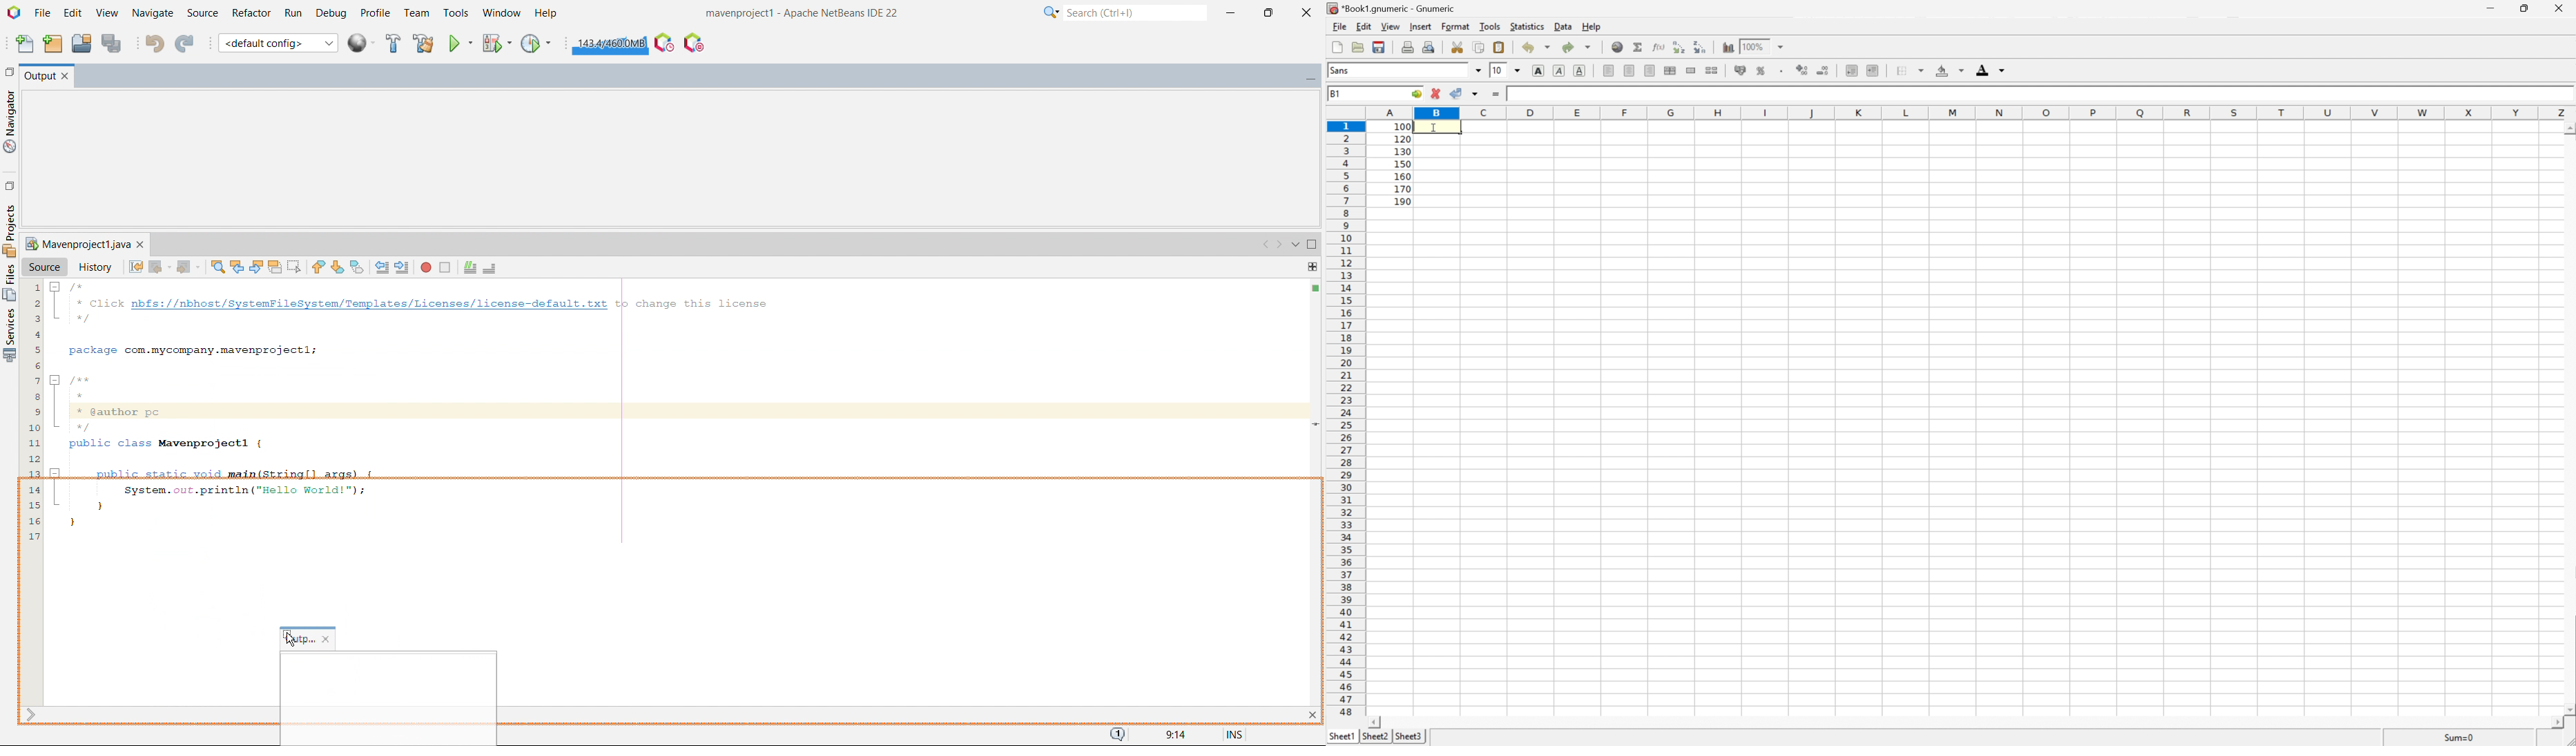  I want to click on Bold, so click(1539, 72).